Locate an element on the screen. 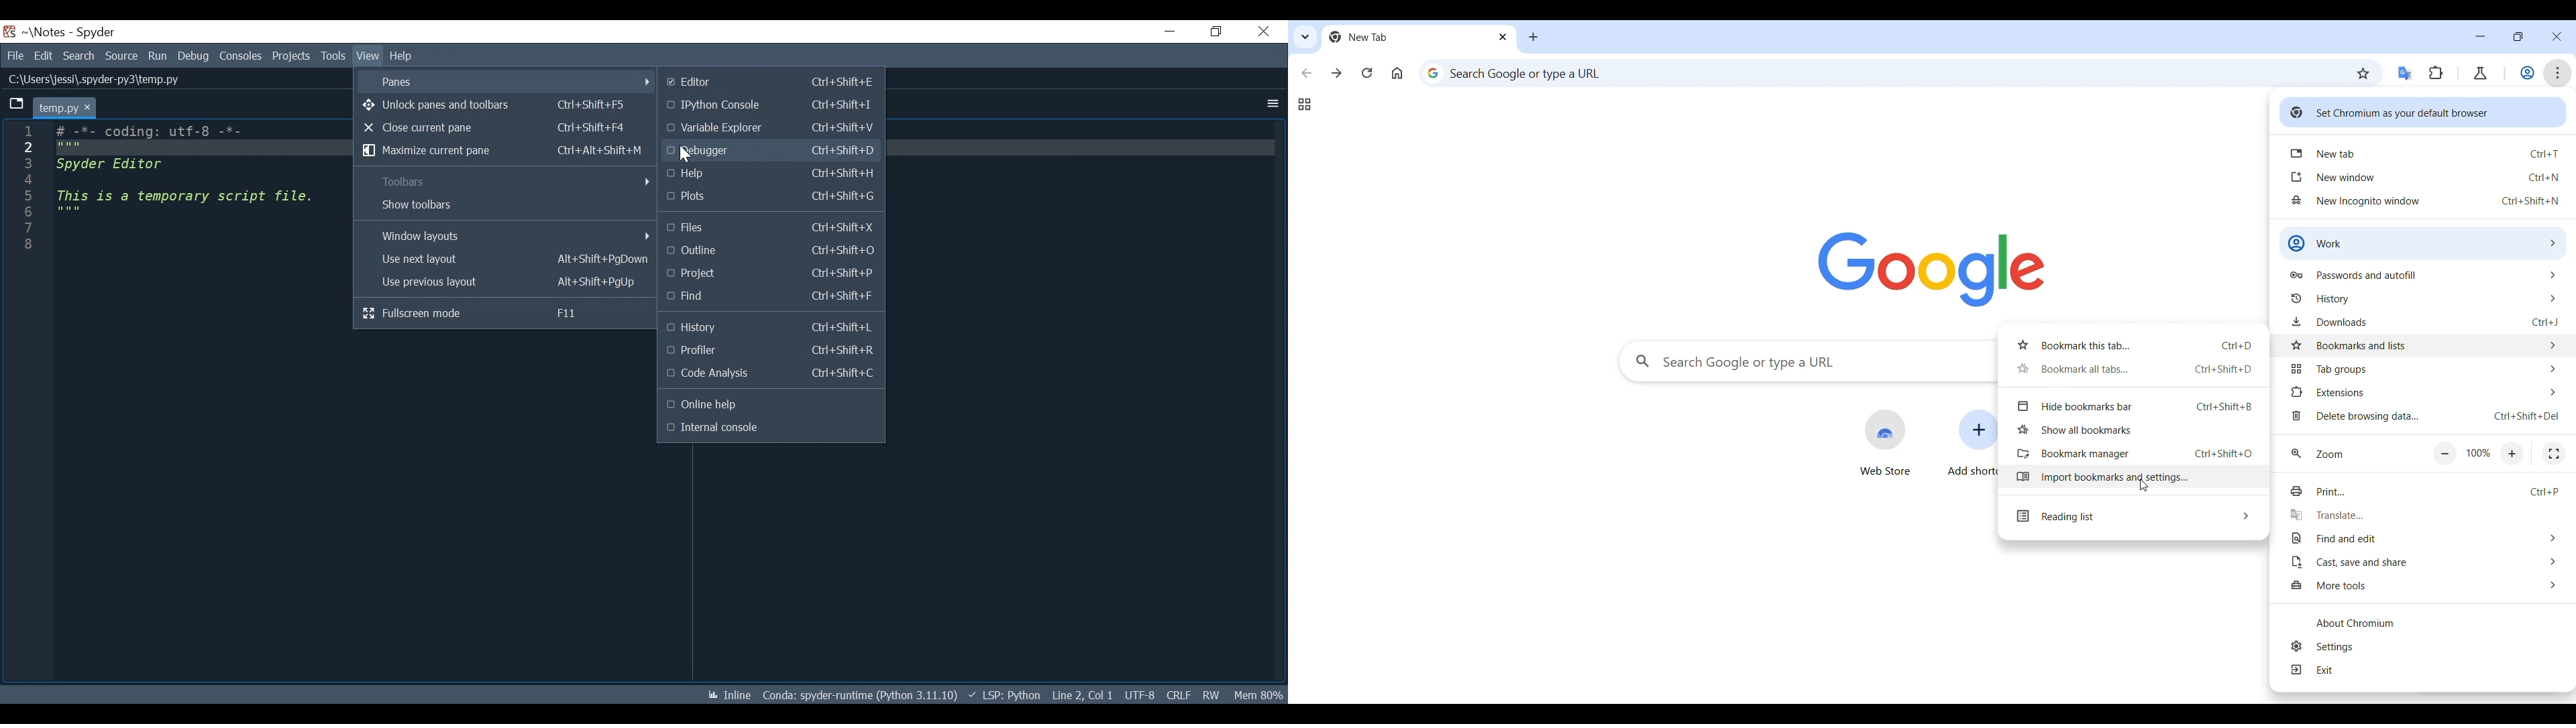  Close tab is located at coordinates (1505, 36).